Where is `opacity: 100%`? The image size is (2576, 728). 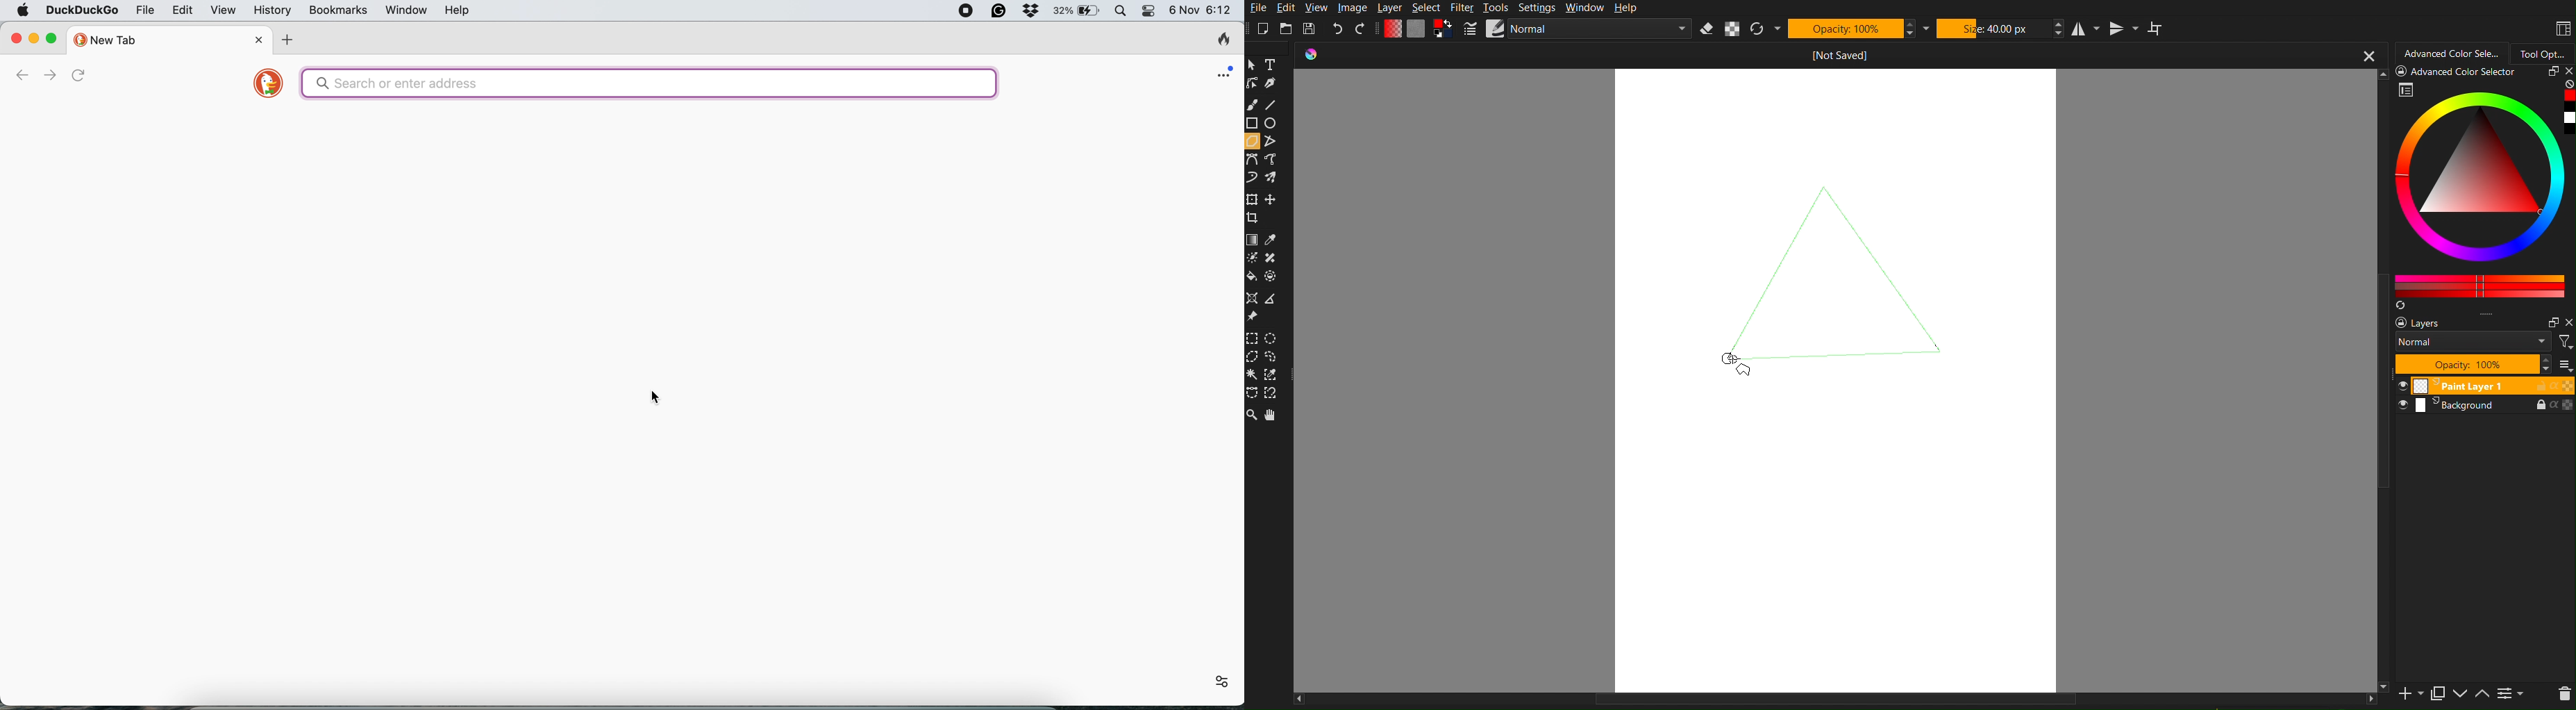
opacity: 100% is located at coordinates (2471, 363).